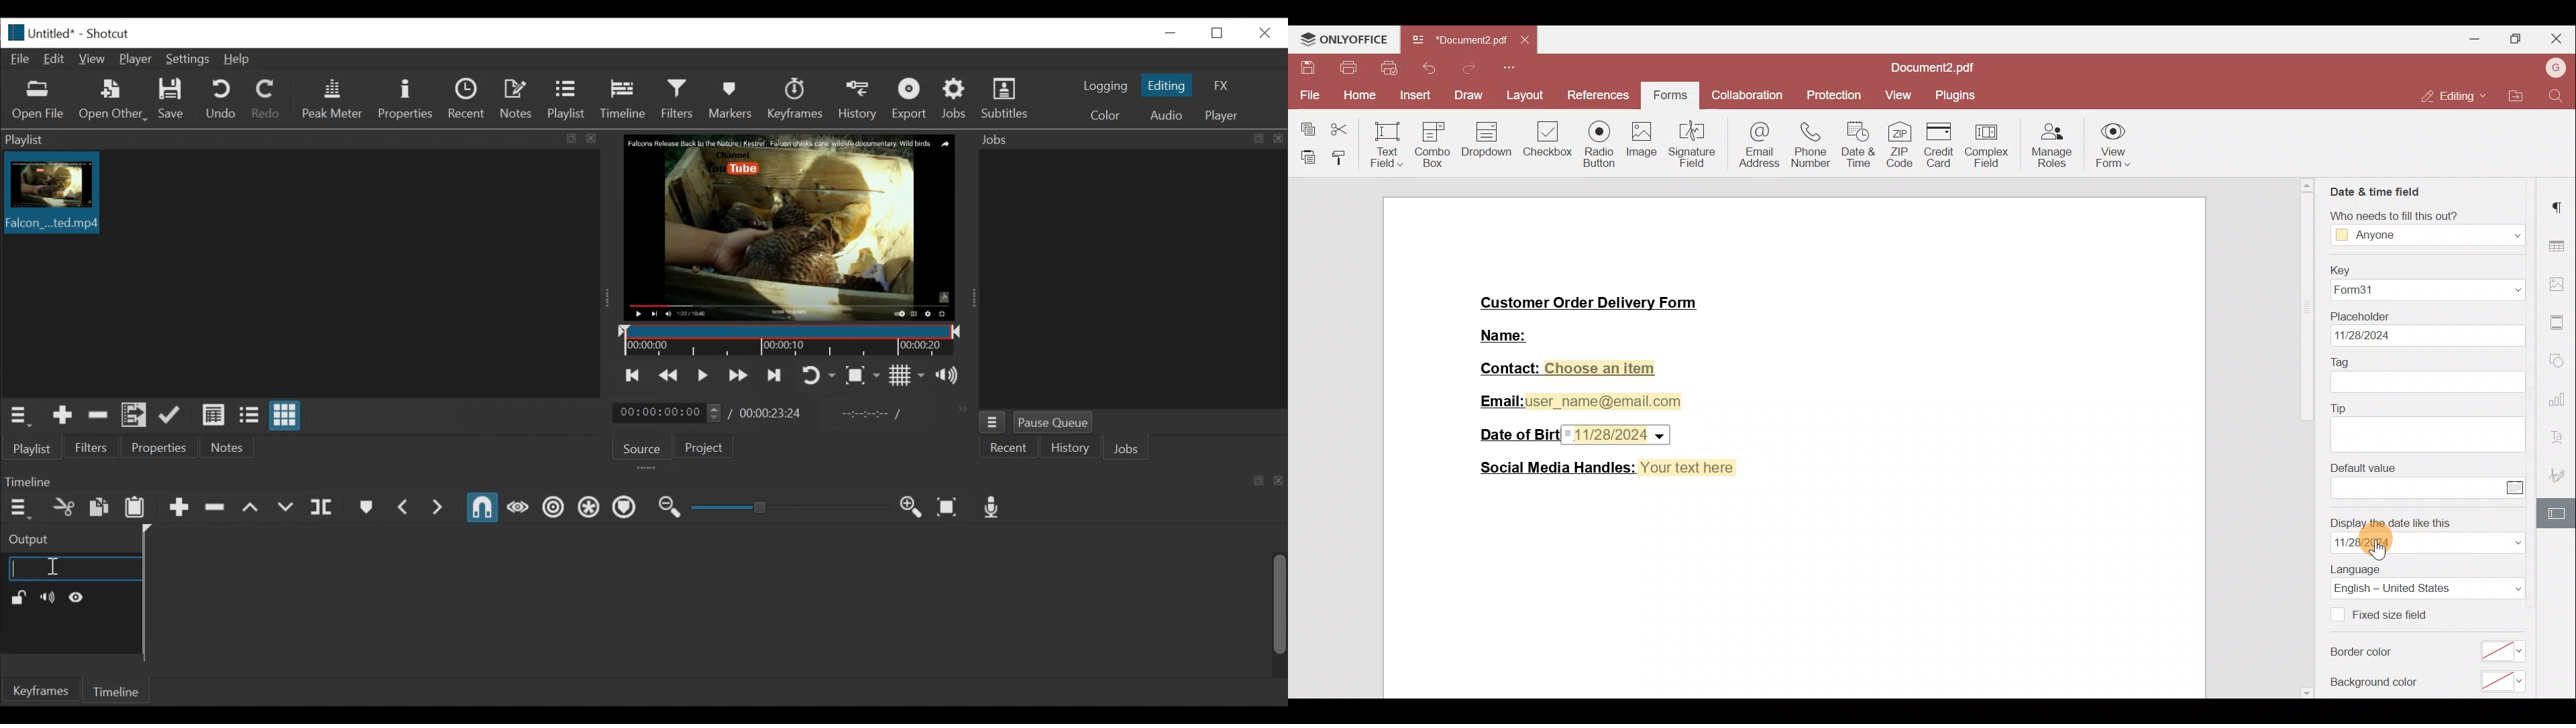 The height and width of the screenshot is (728, 2576). I want to click on Media Viewer, so click(790, 229).